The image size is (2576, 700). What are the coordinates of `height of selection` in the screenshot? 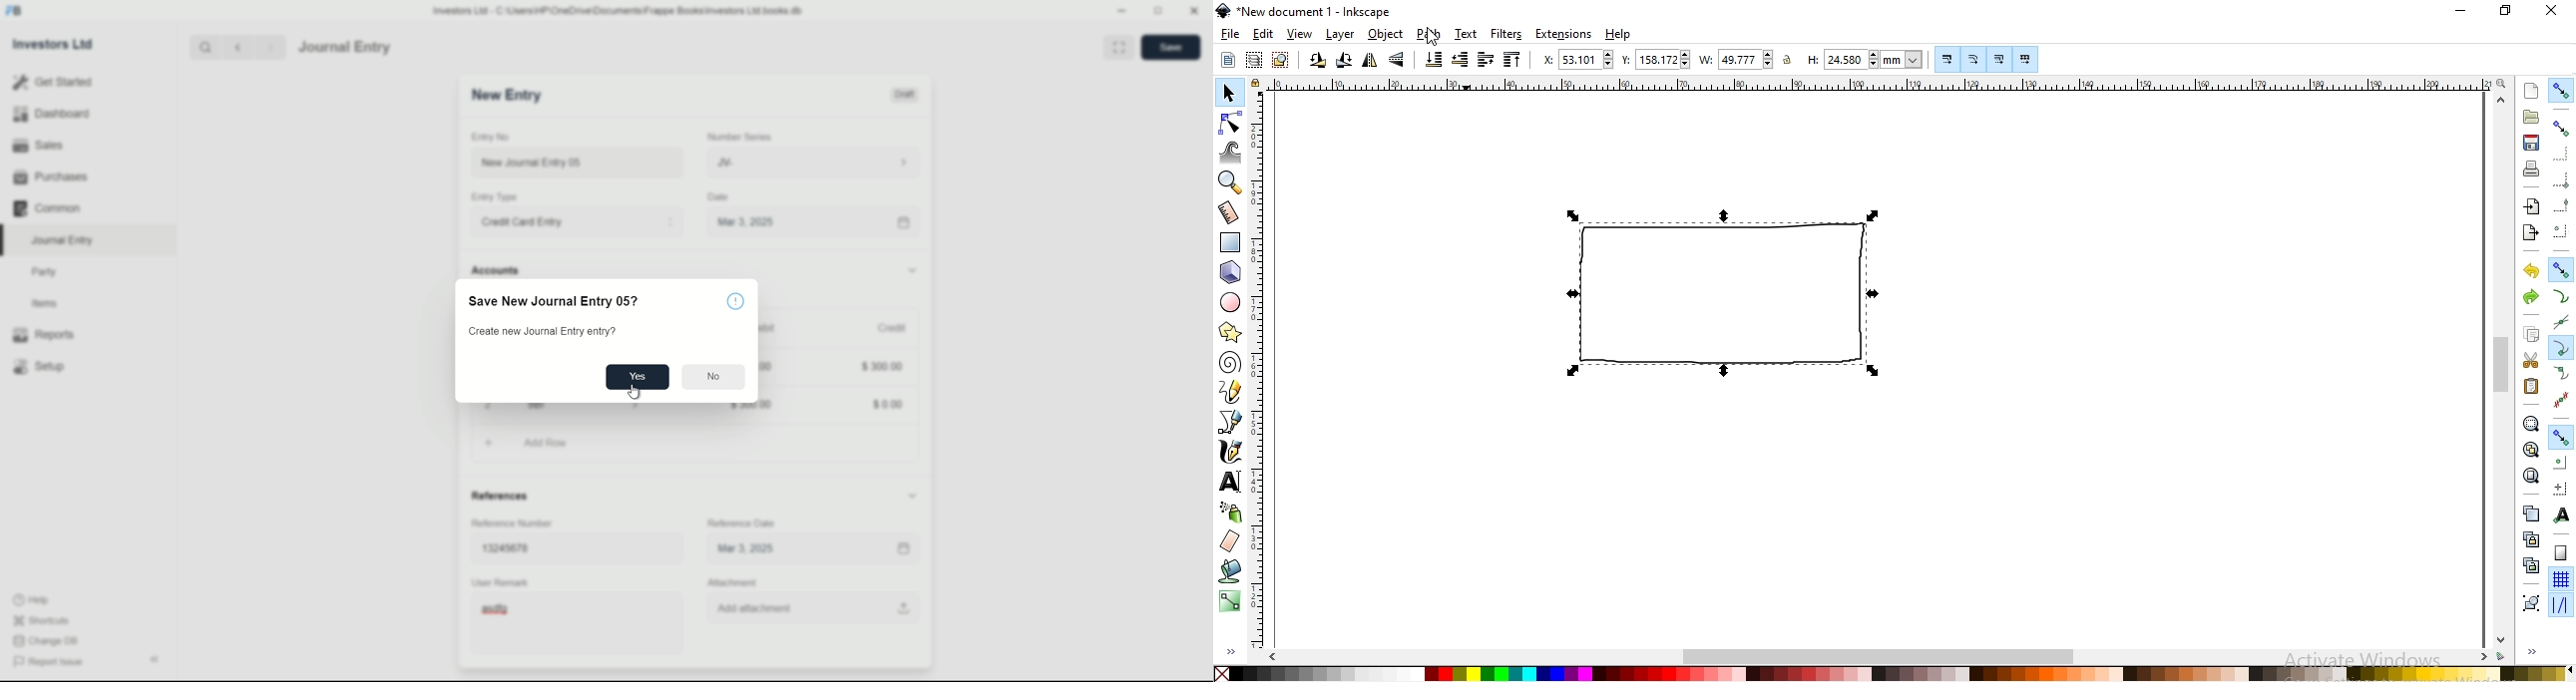 It's located at (1863, 58).